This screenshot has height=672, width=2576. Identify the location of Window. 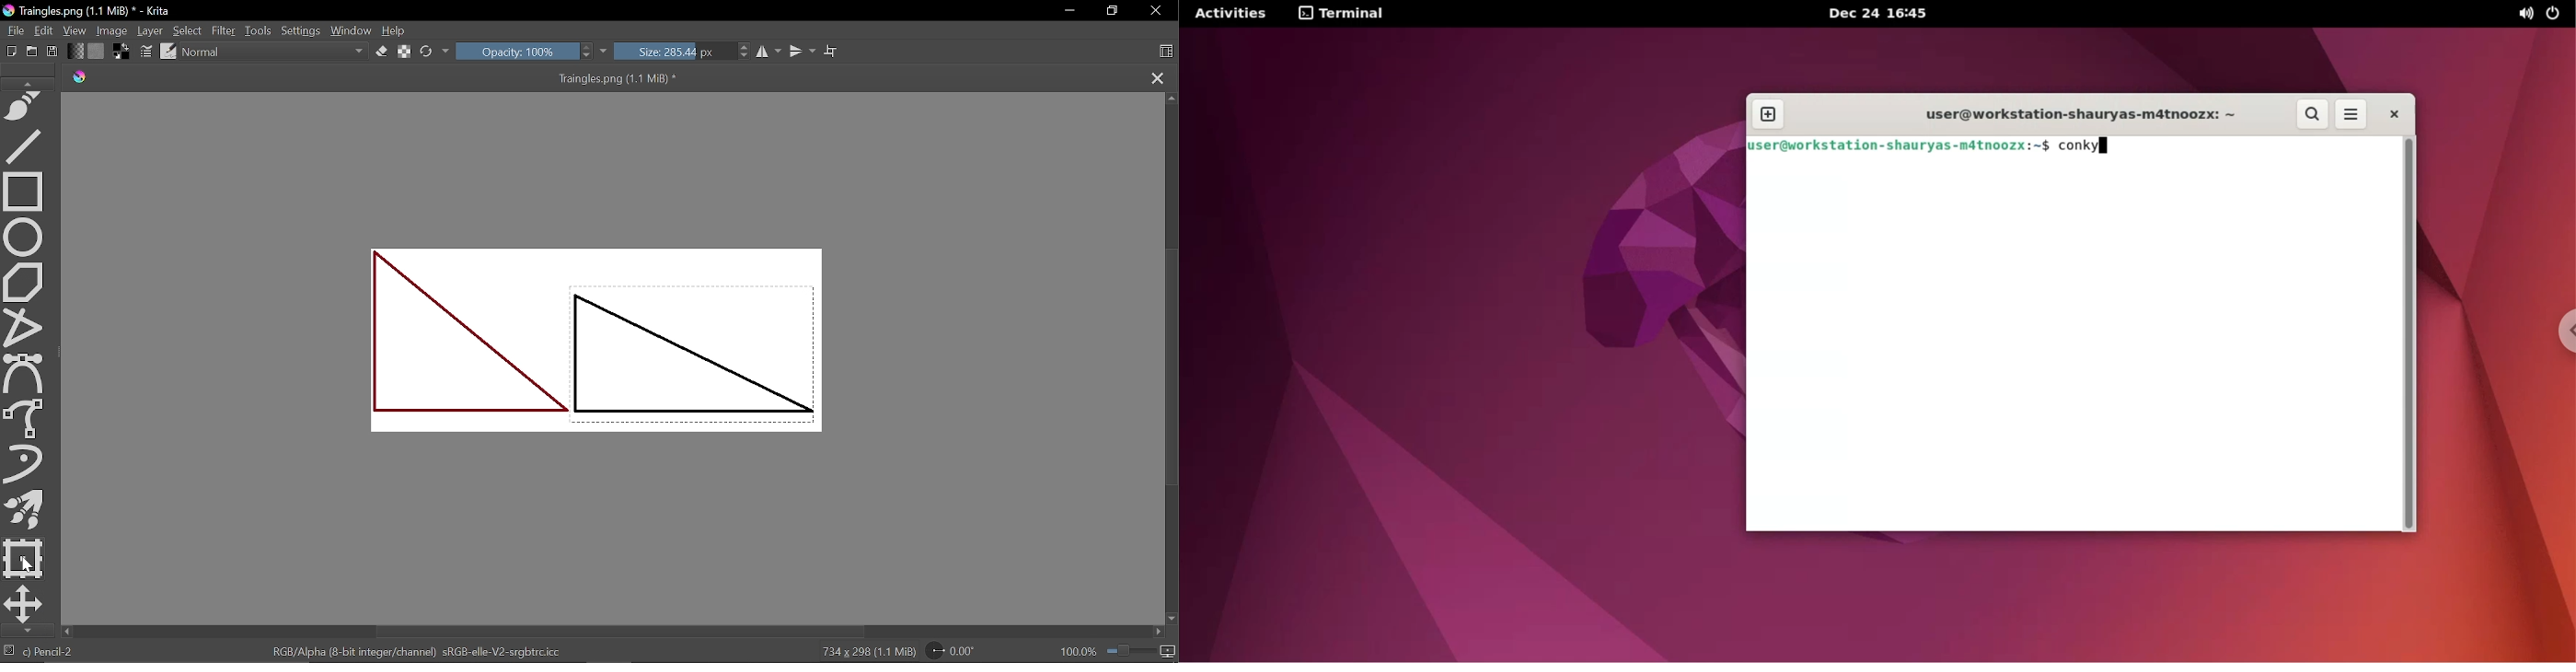
(351, 31).